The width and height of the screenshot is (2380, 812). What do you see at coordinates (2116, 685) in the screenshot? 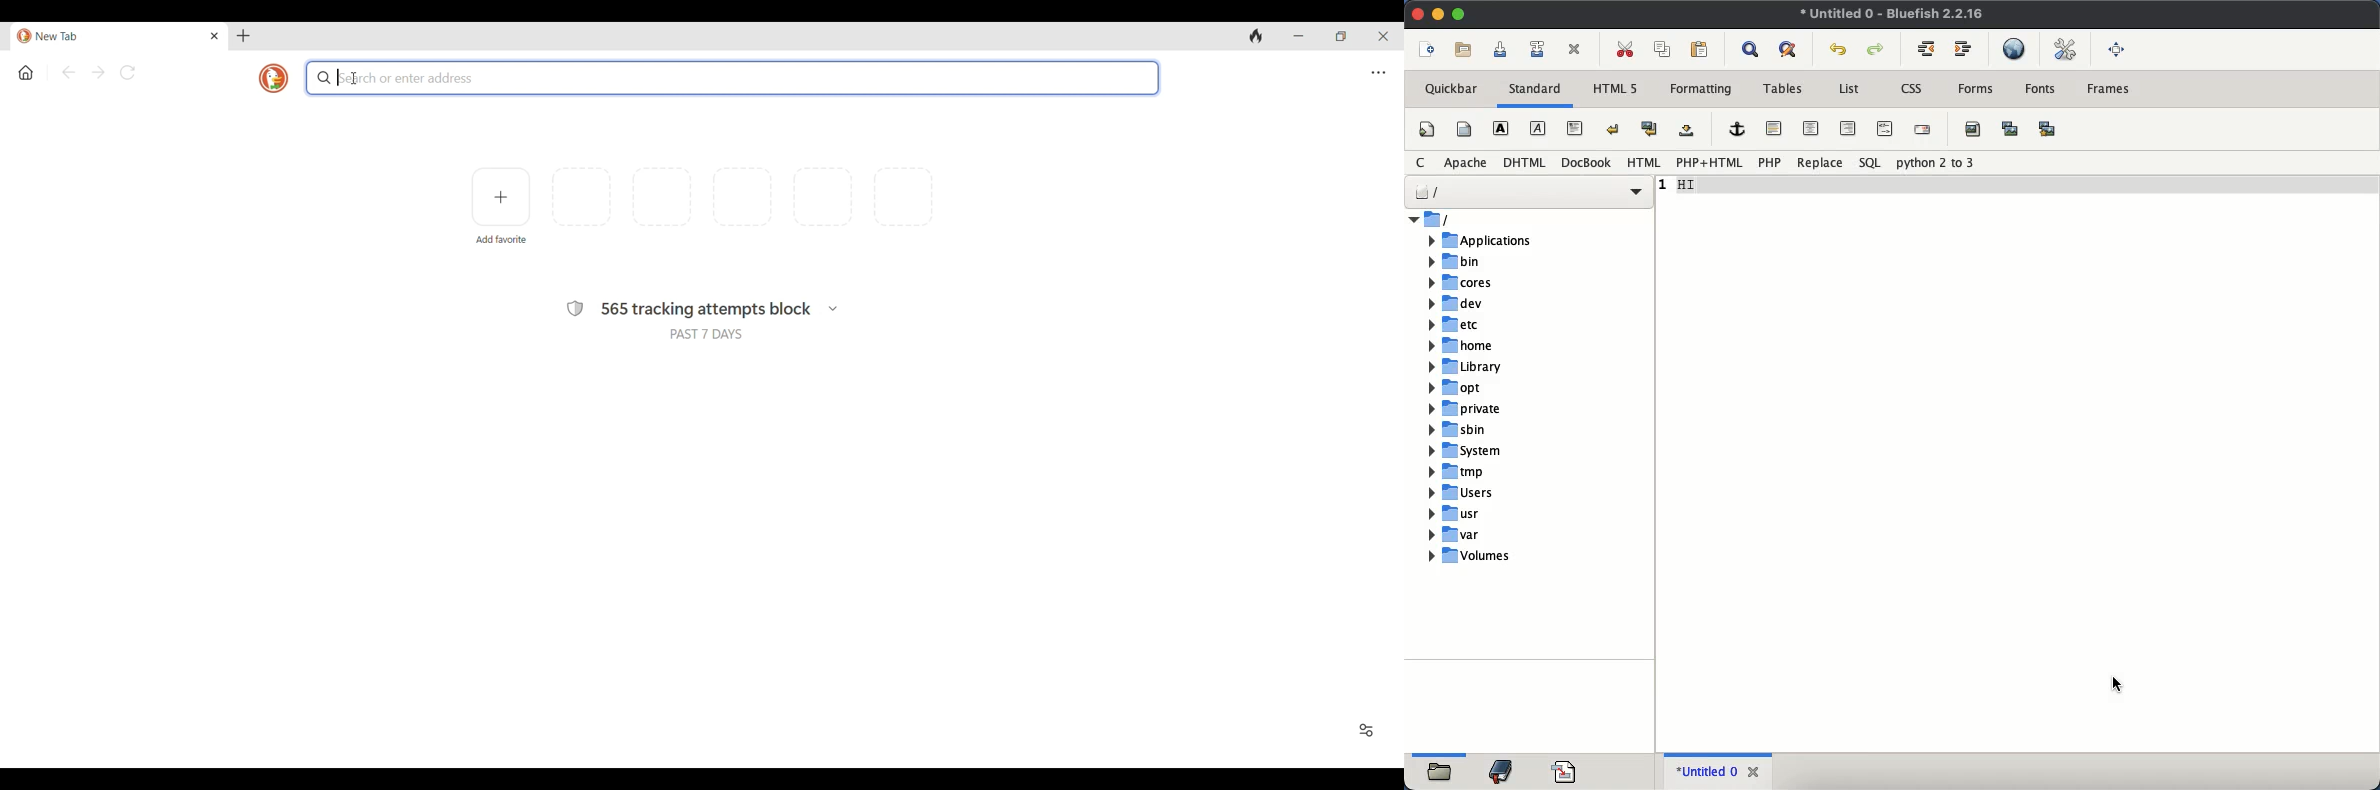
I see `Cursor` at bounding box center [2116, 685].